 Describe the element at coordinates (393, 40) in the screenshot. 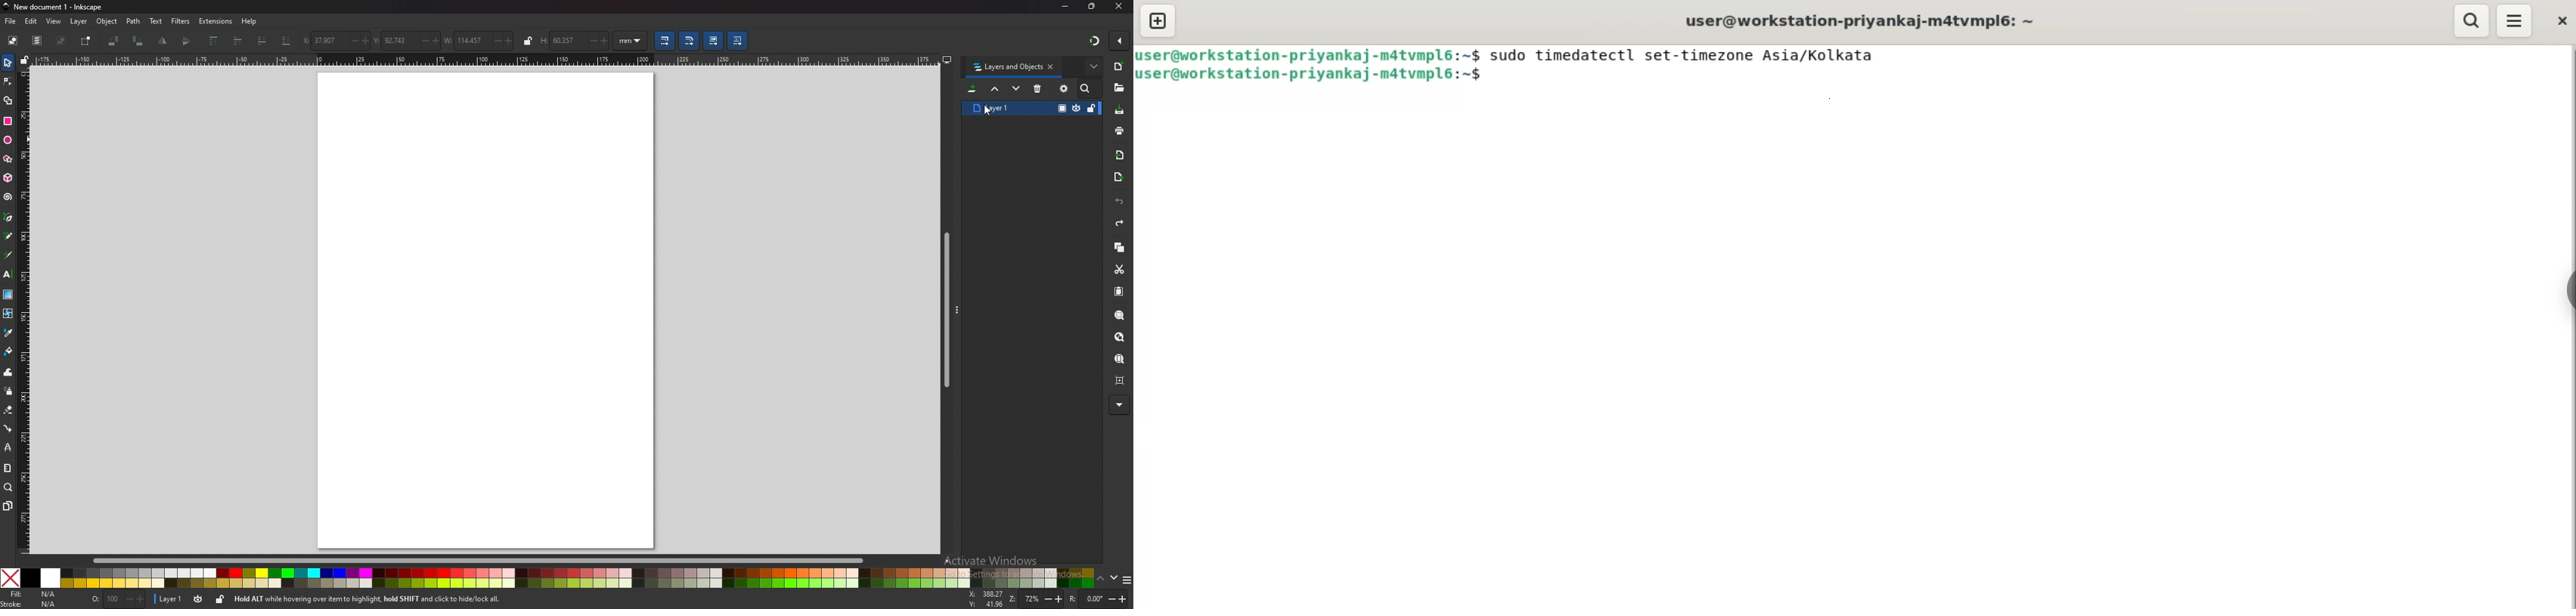

I see `y coordinates` at that location.